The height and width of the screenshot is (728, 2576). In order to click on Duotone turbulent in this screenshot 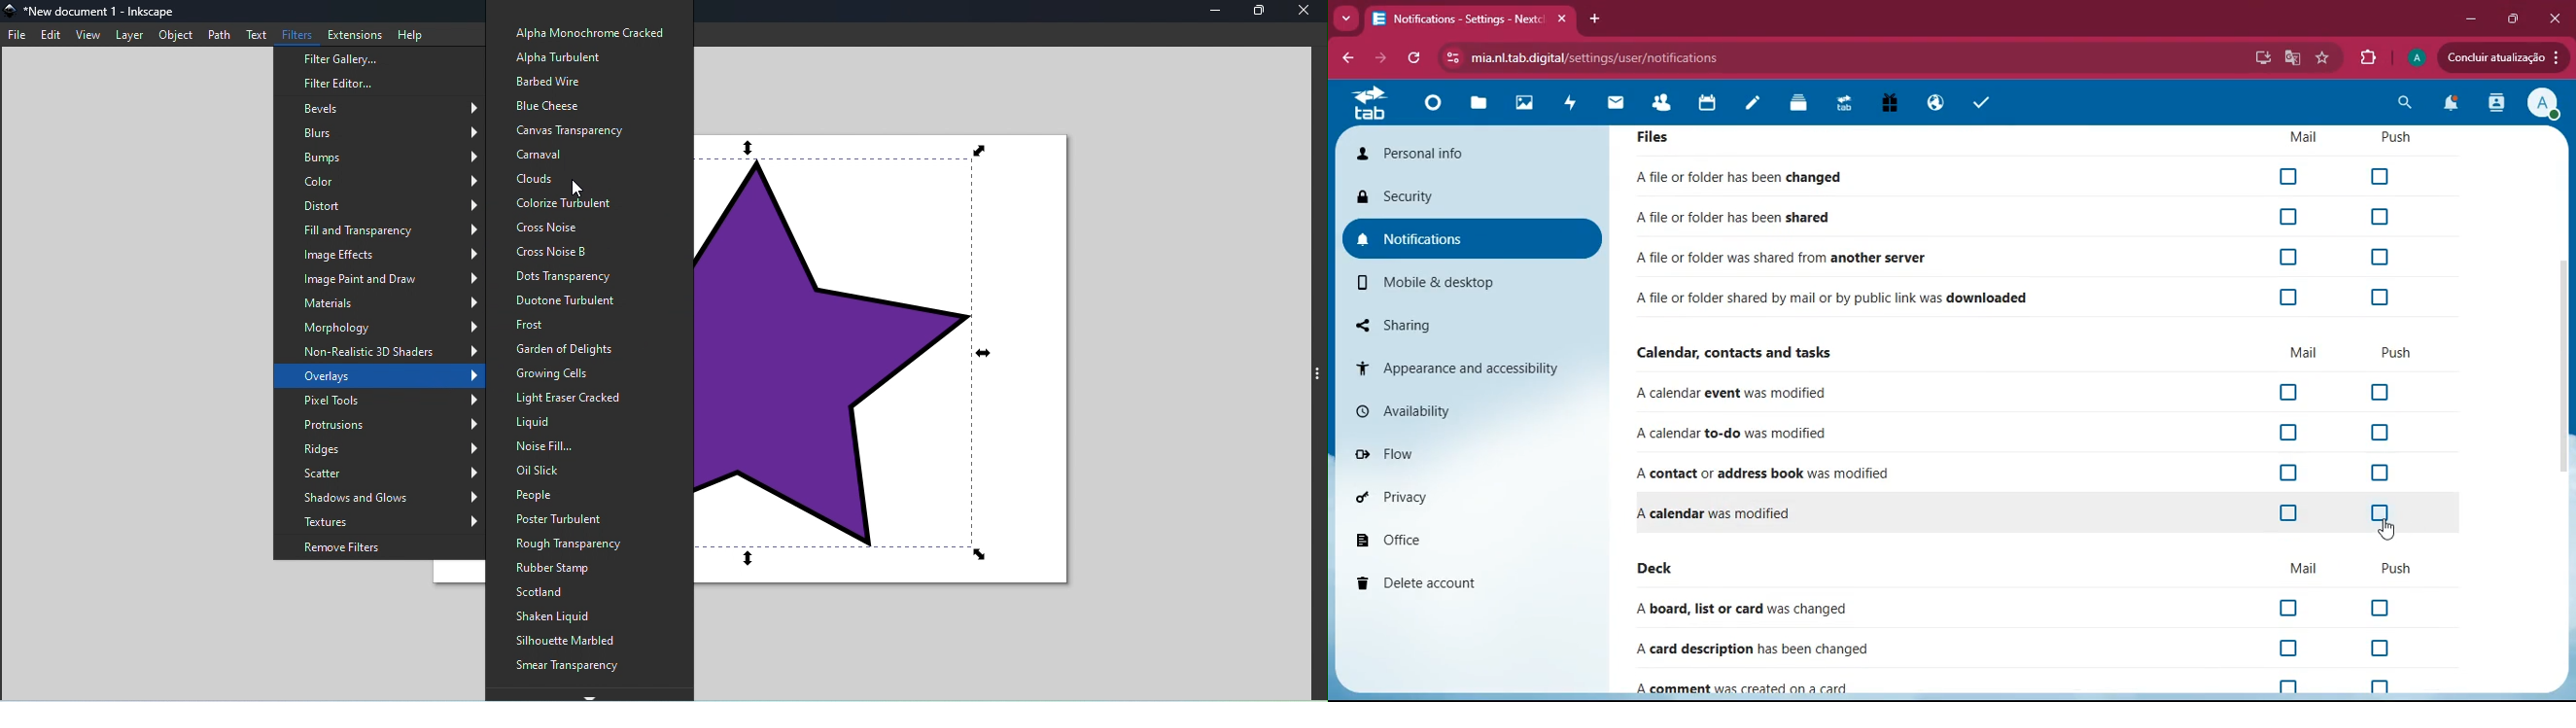, I will do `click(583, 300)`.